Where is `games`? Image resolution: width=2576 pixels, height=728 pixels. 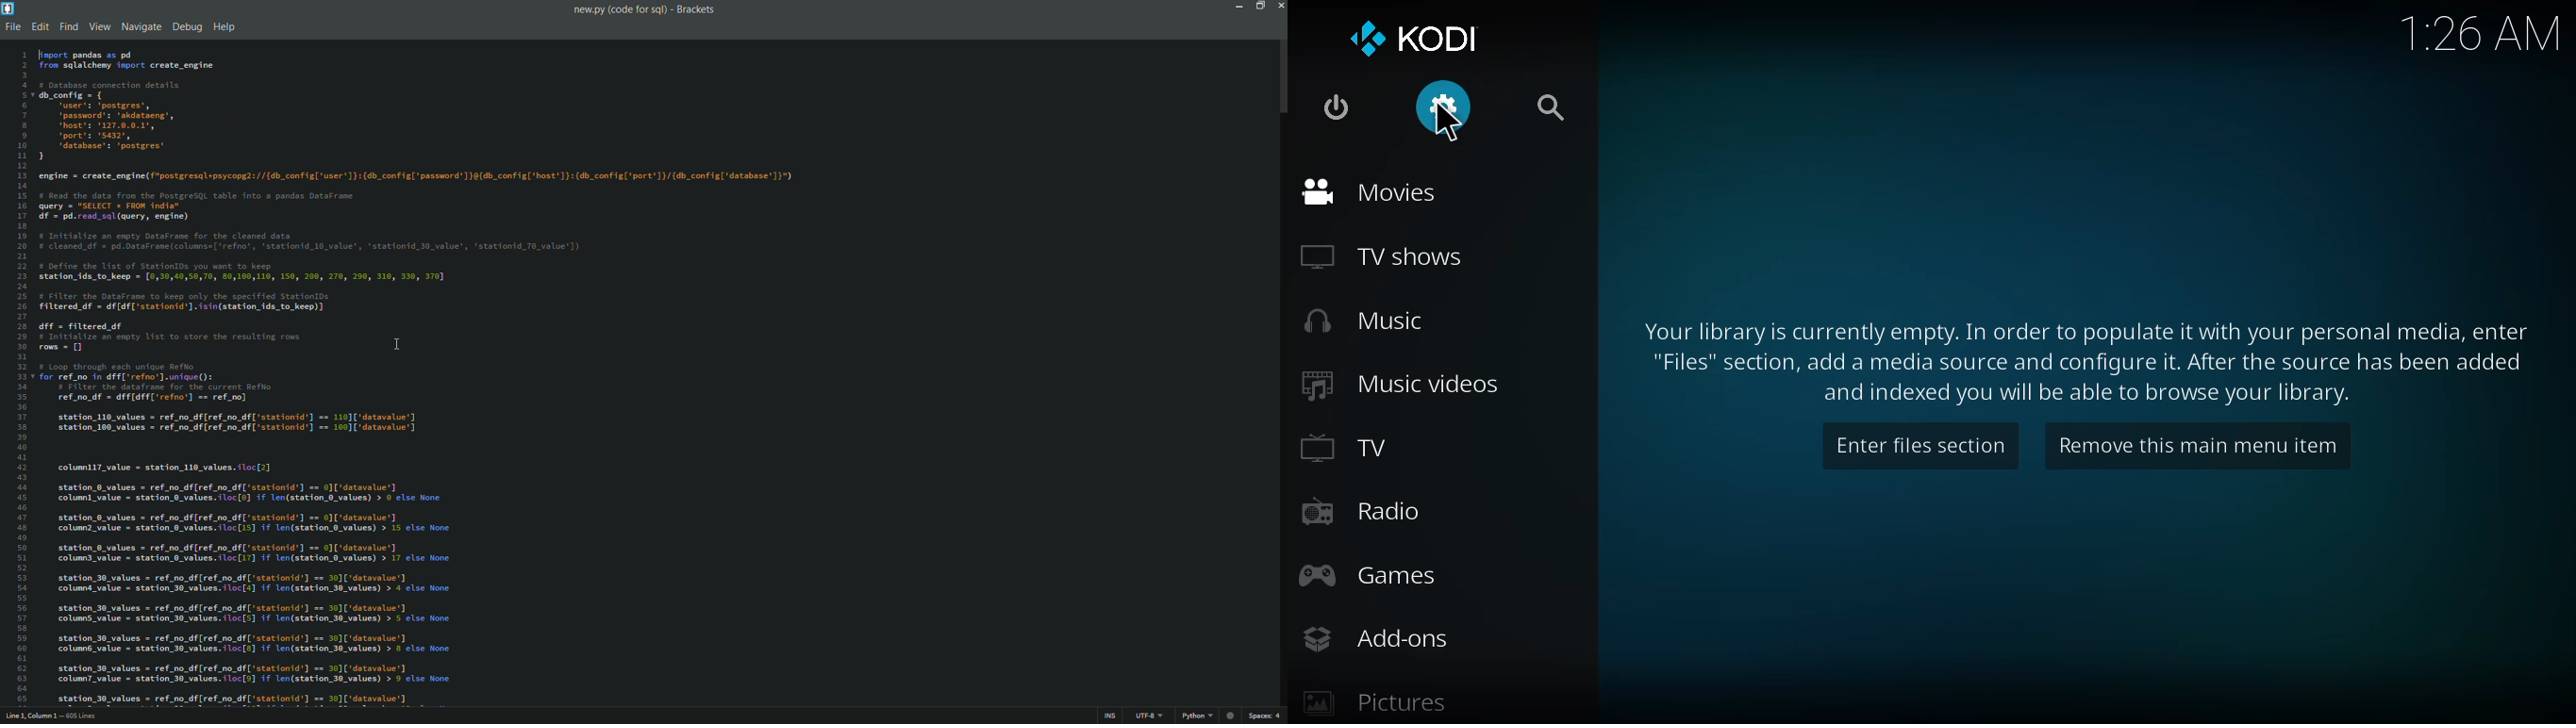
games is located at coordinates (1368, 575).